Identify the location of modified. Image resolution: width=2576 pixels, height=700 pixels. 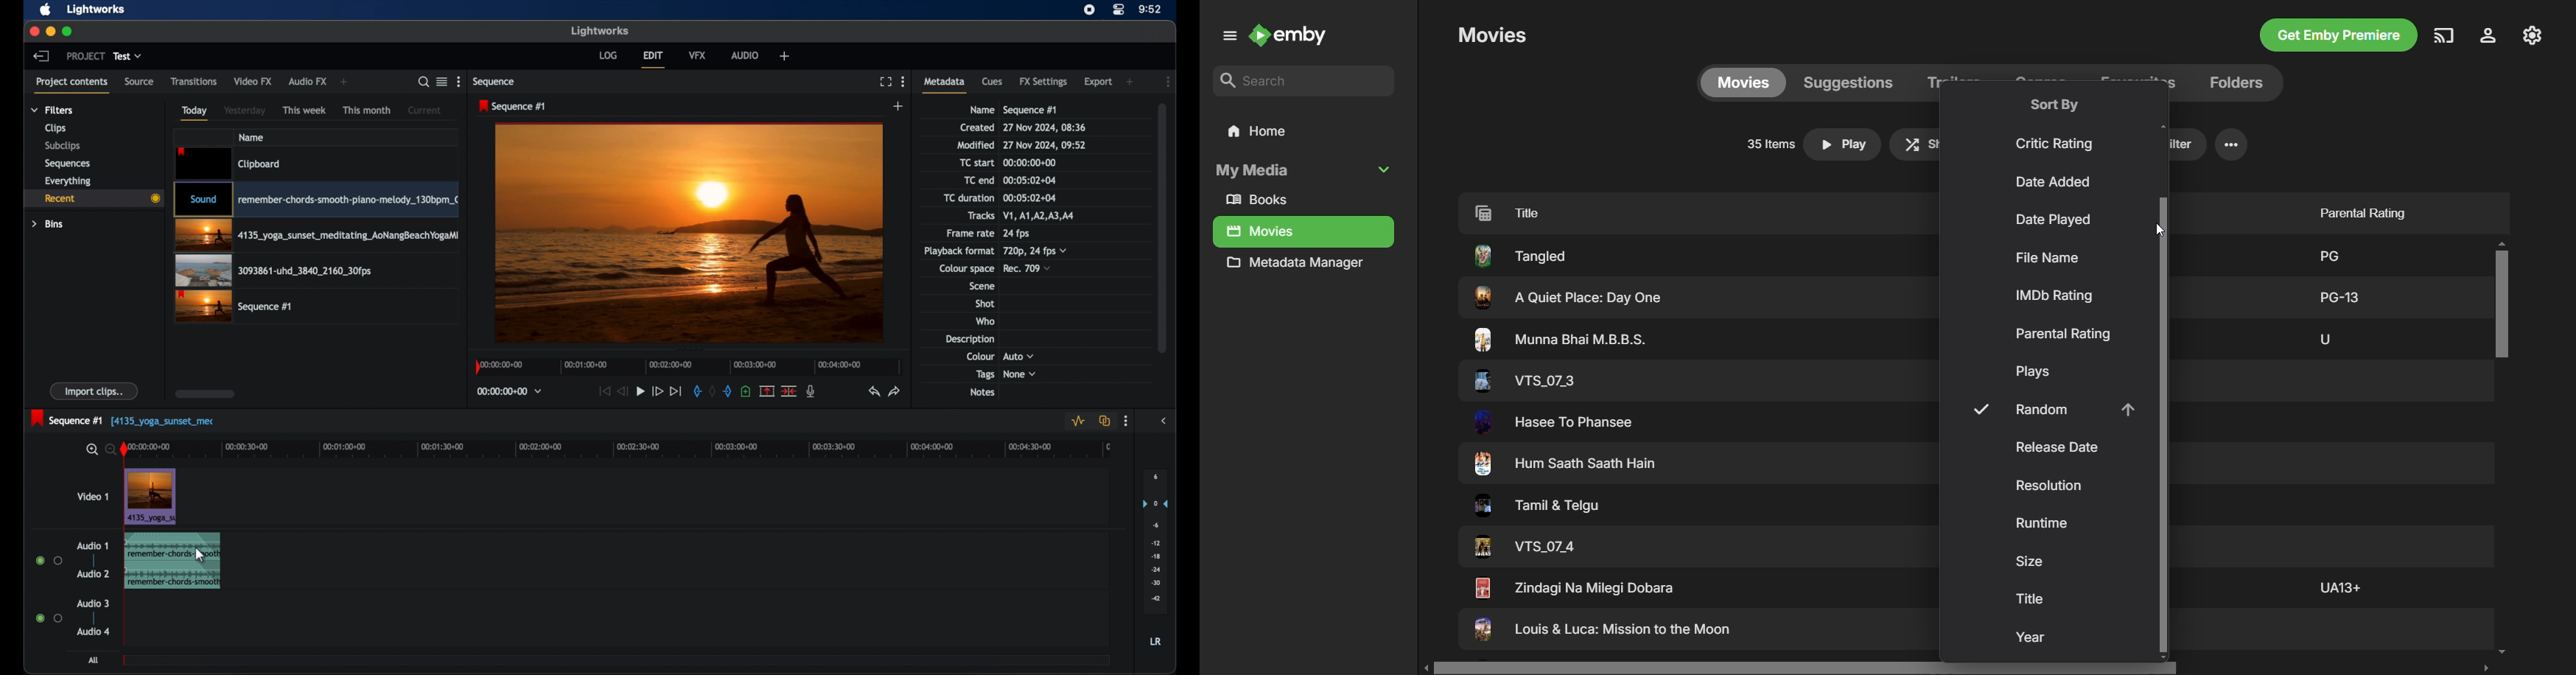
(1046, 145).